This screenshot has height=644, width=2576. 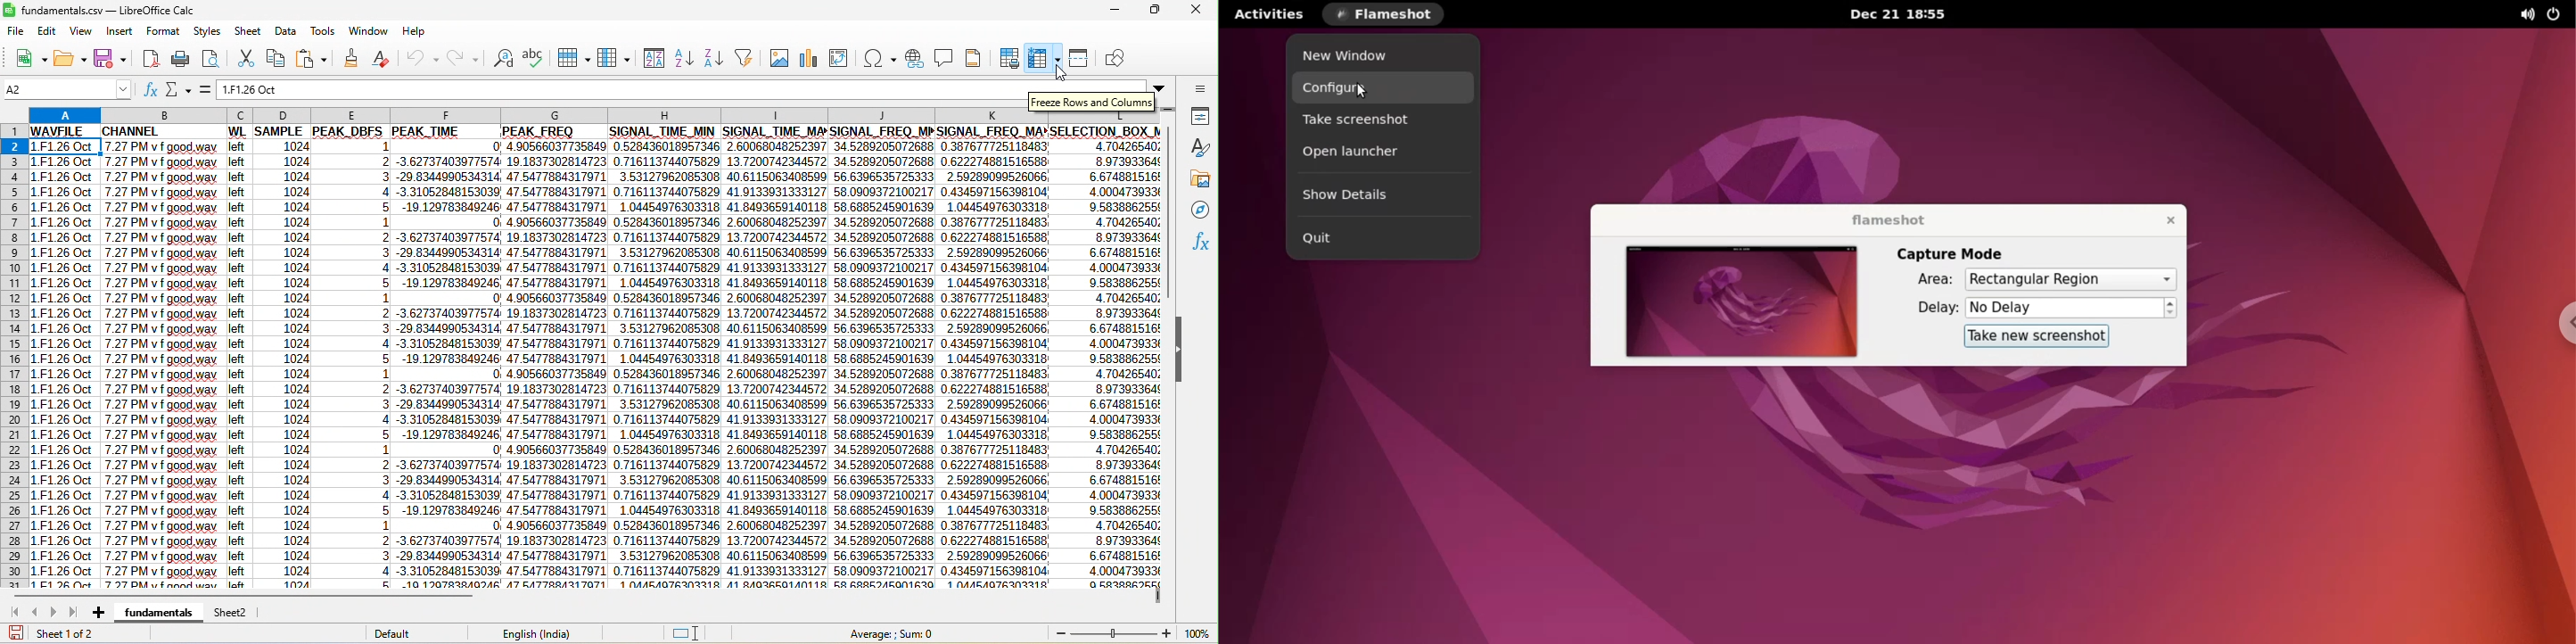 I want to click on cursor, so click(x=1062, y=70).